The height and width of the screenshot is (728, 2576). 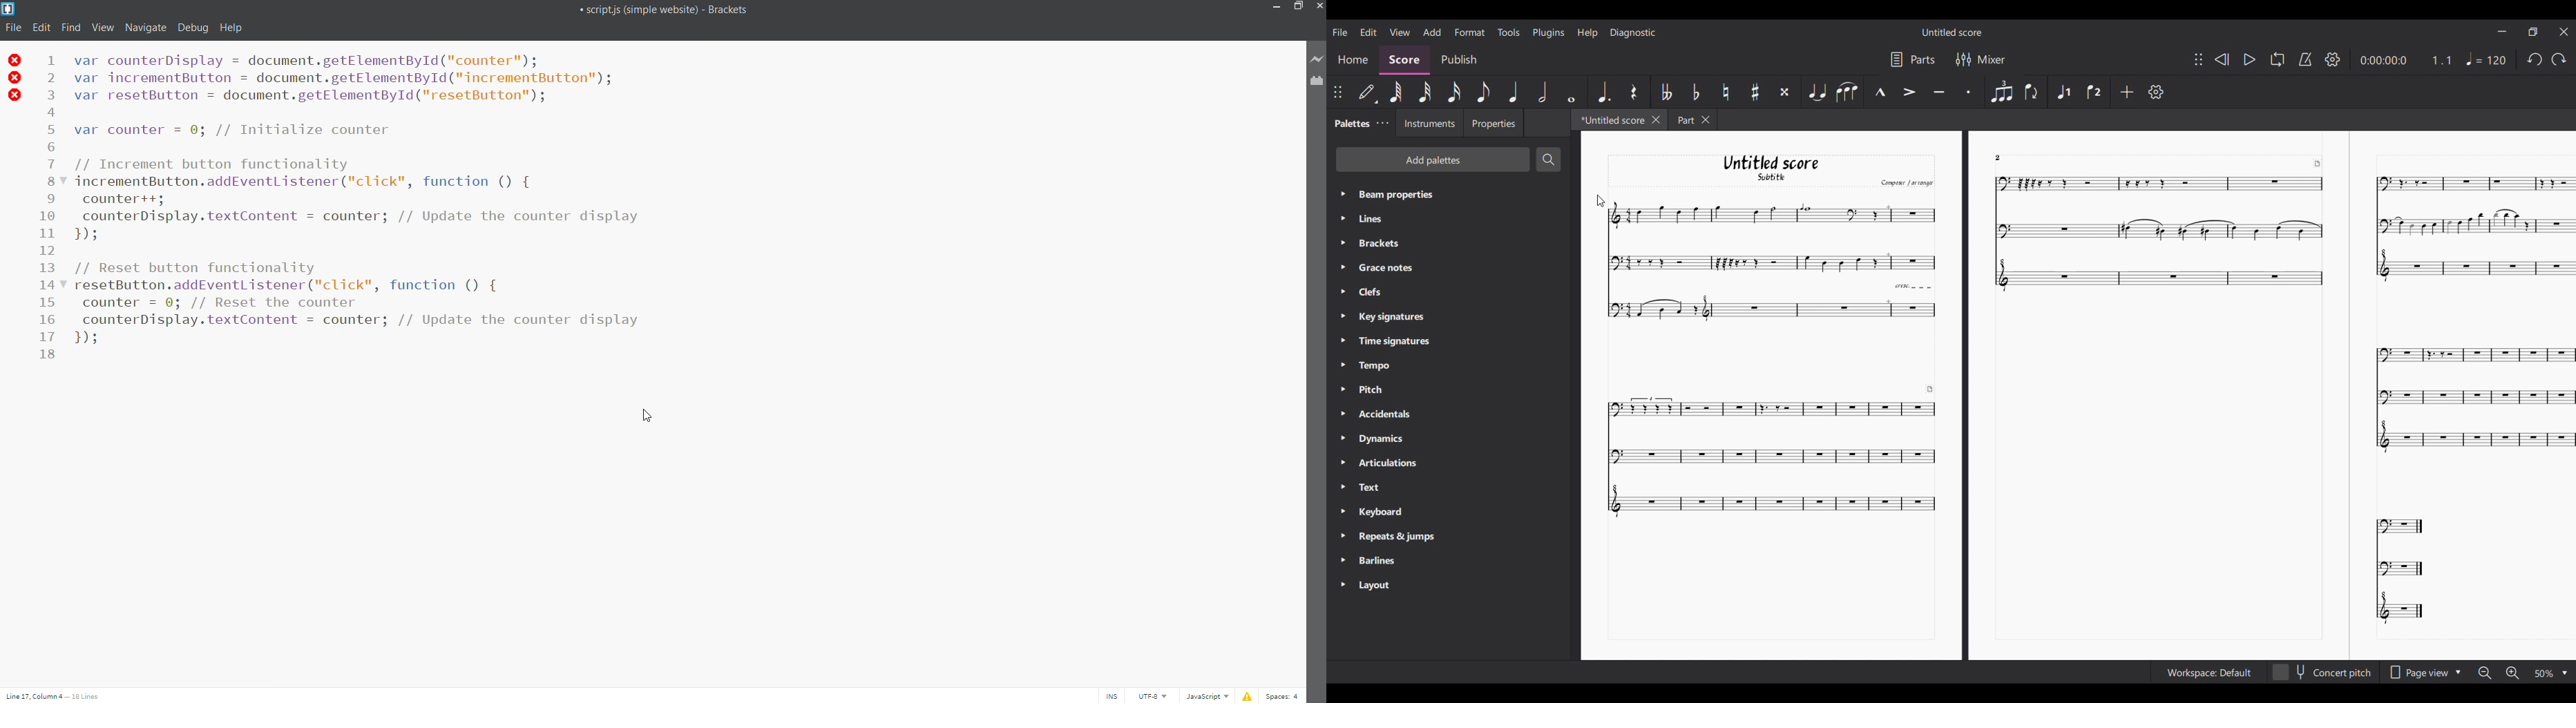 I want to click on Play, so click(x=2250, y=60).